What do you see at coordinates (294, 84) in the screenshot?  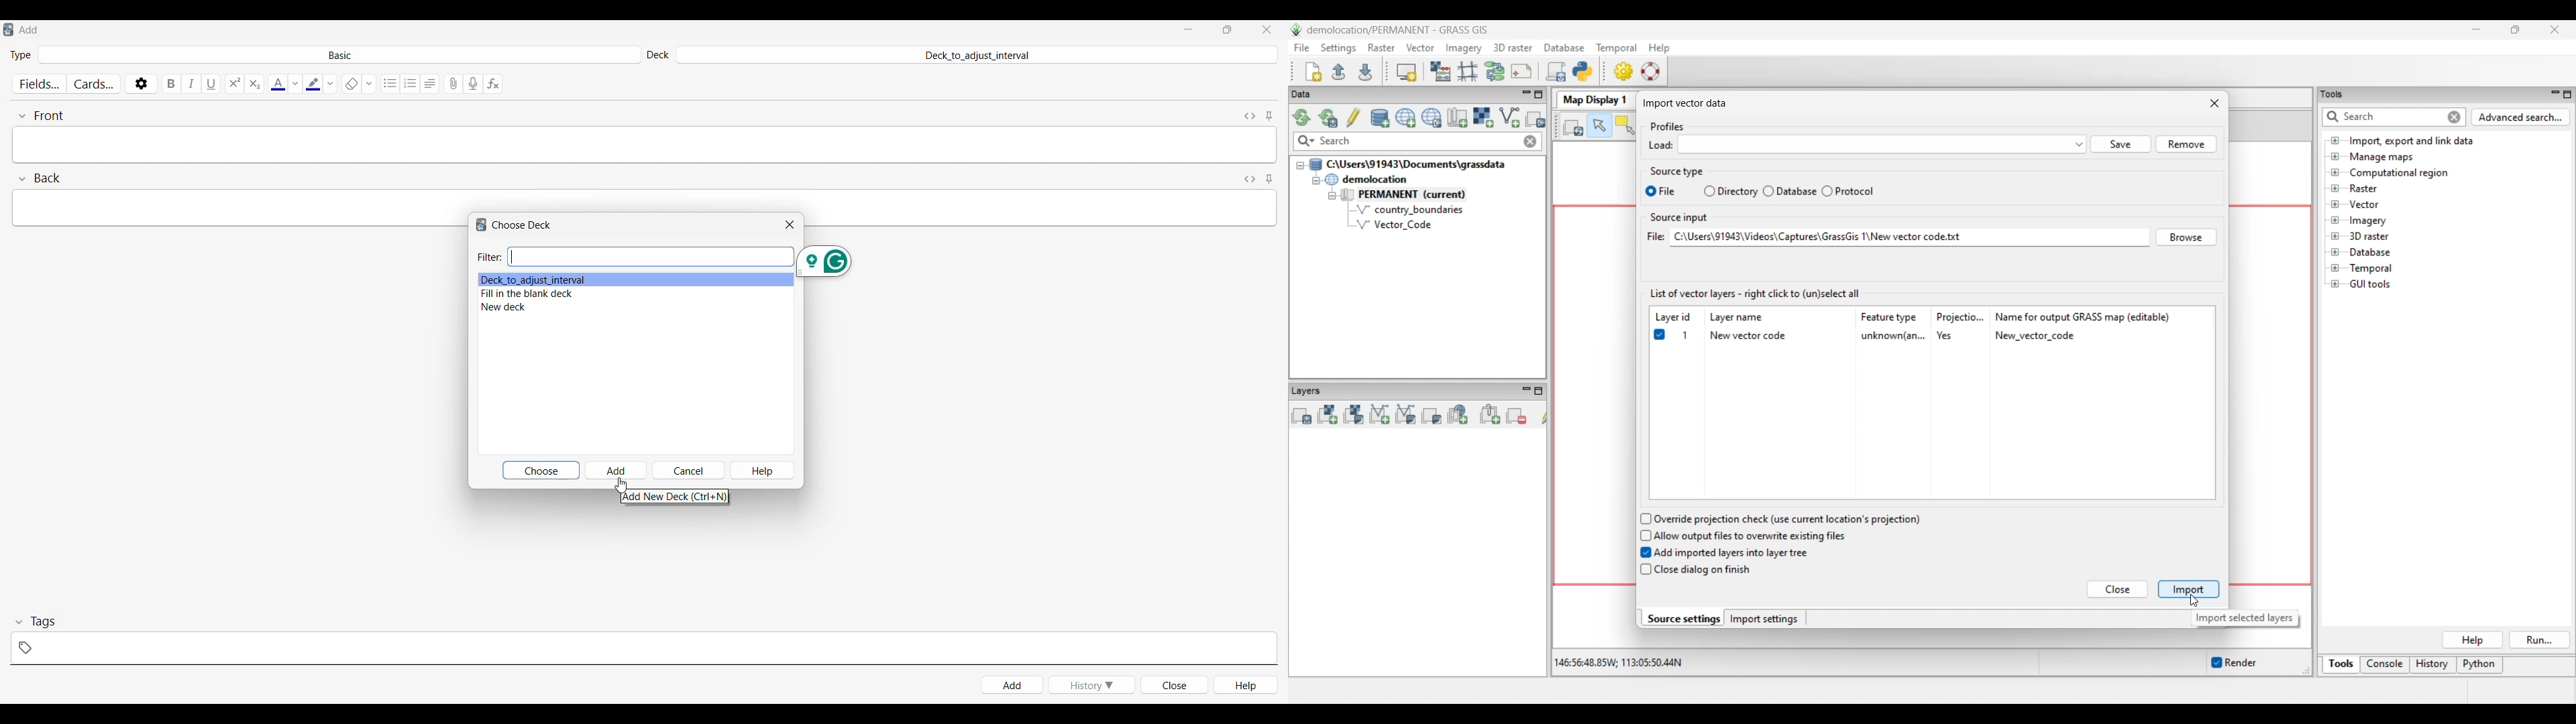 I see `Text color options` at bounding box center [294, 84].